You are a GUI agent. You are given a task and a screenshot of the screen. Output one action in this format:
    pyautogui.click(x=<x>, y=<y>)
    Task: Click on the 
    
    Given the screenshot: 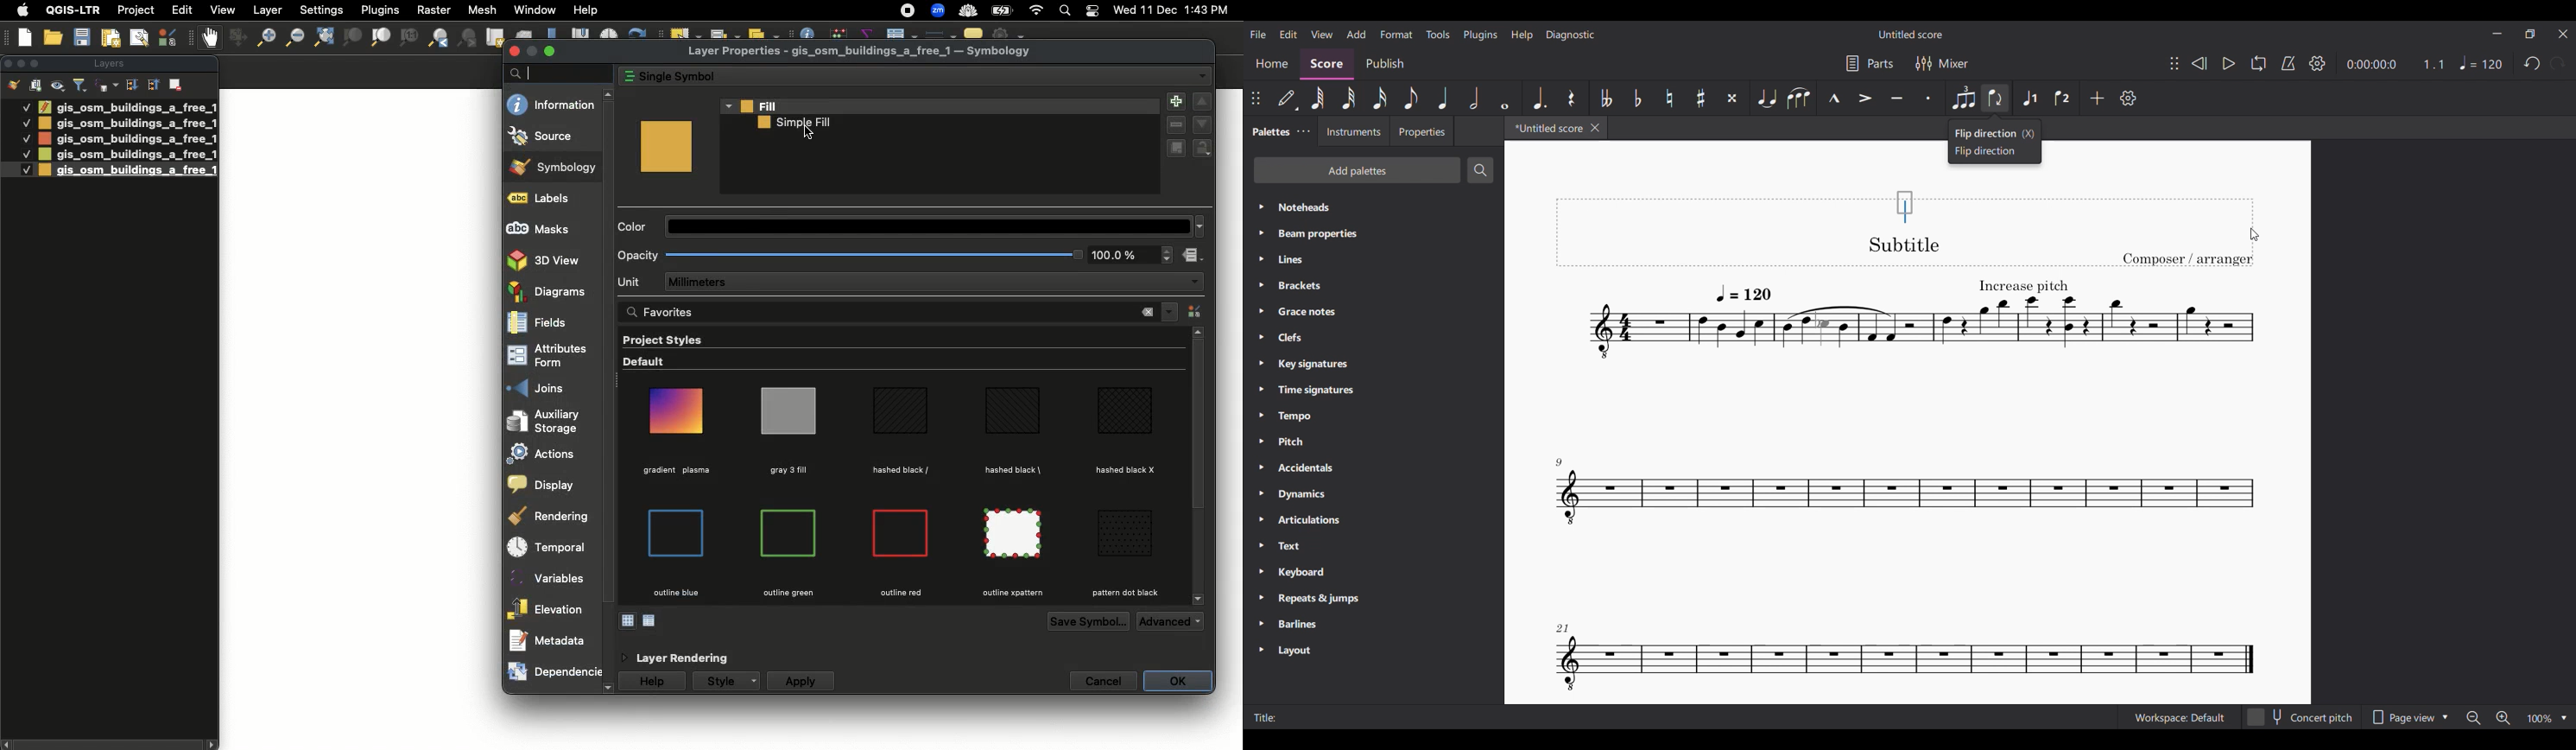 What is the action you would take?
    pyautogui.click(x=1123, y=532)
    